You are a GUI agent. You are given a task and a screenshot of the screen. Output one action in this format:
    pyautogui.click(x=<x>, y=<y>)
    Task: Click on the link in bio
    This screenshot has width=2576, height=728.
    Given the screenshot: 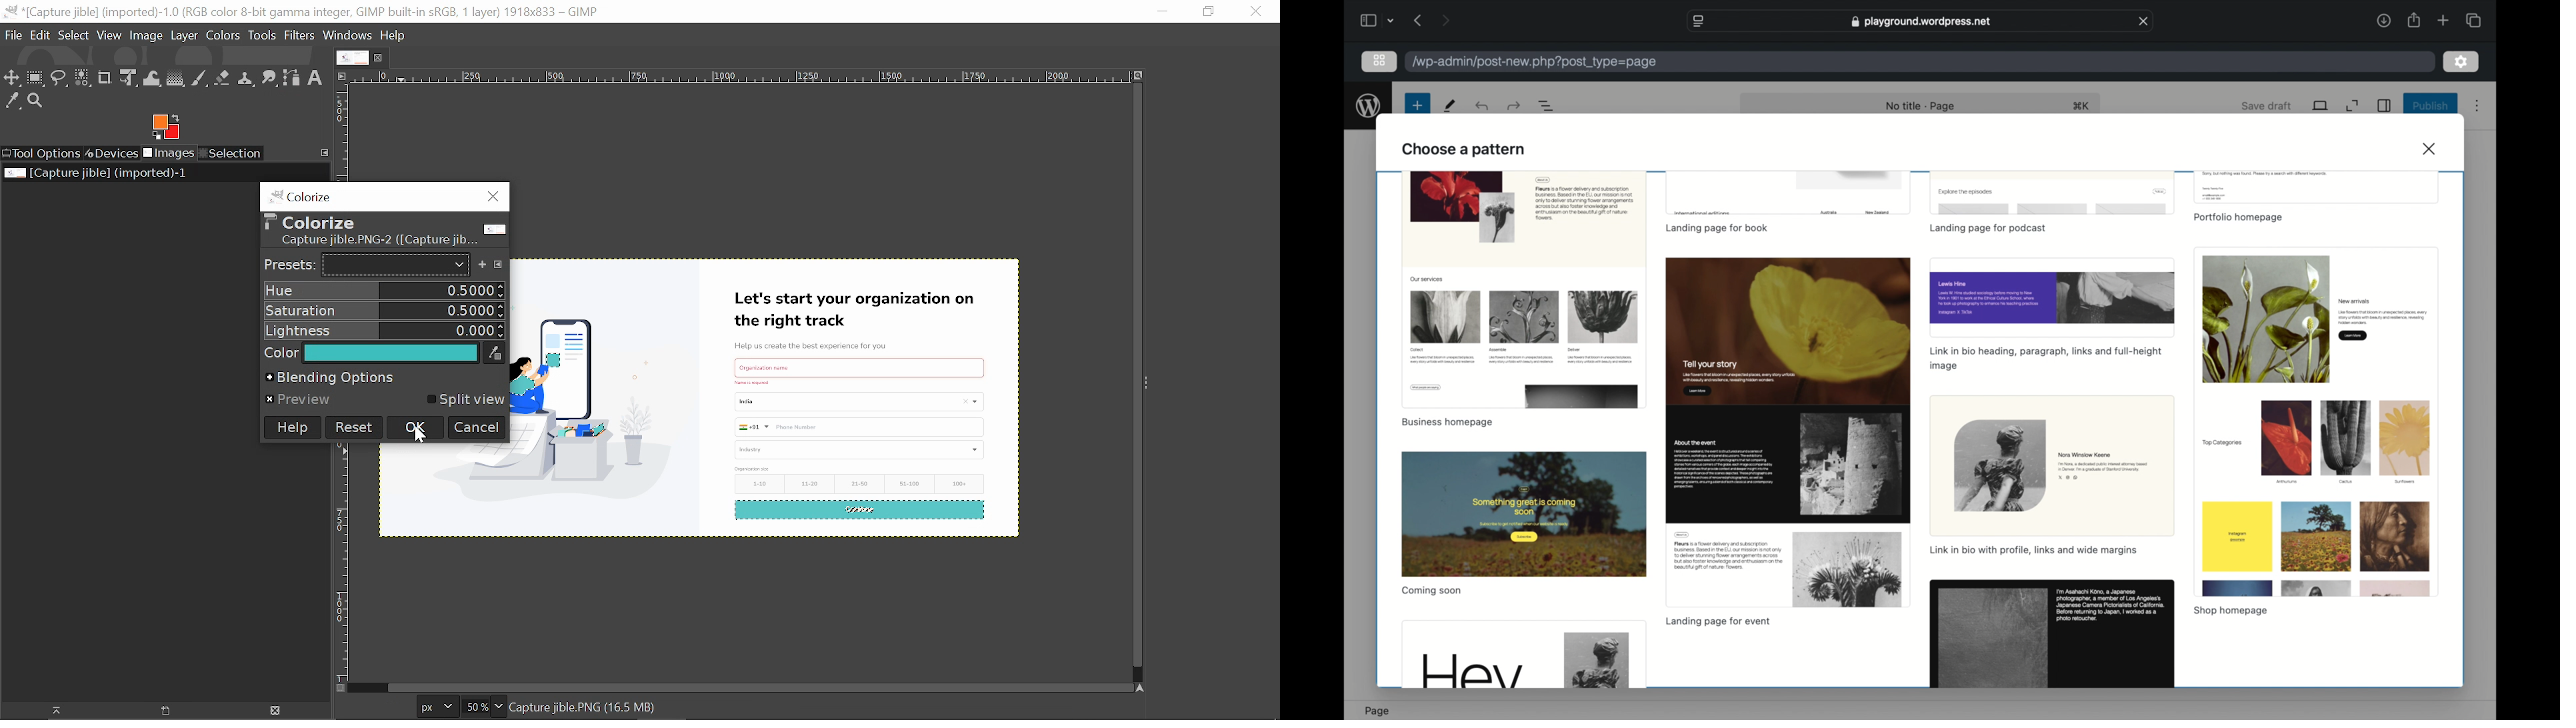 What is the action you would take?
    pyautogui.click(x=2033, y=551)
    